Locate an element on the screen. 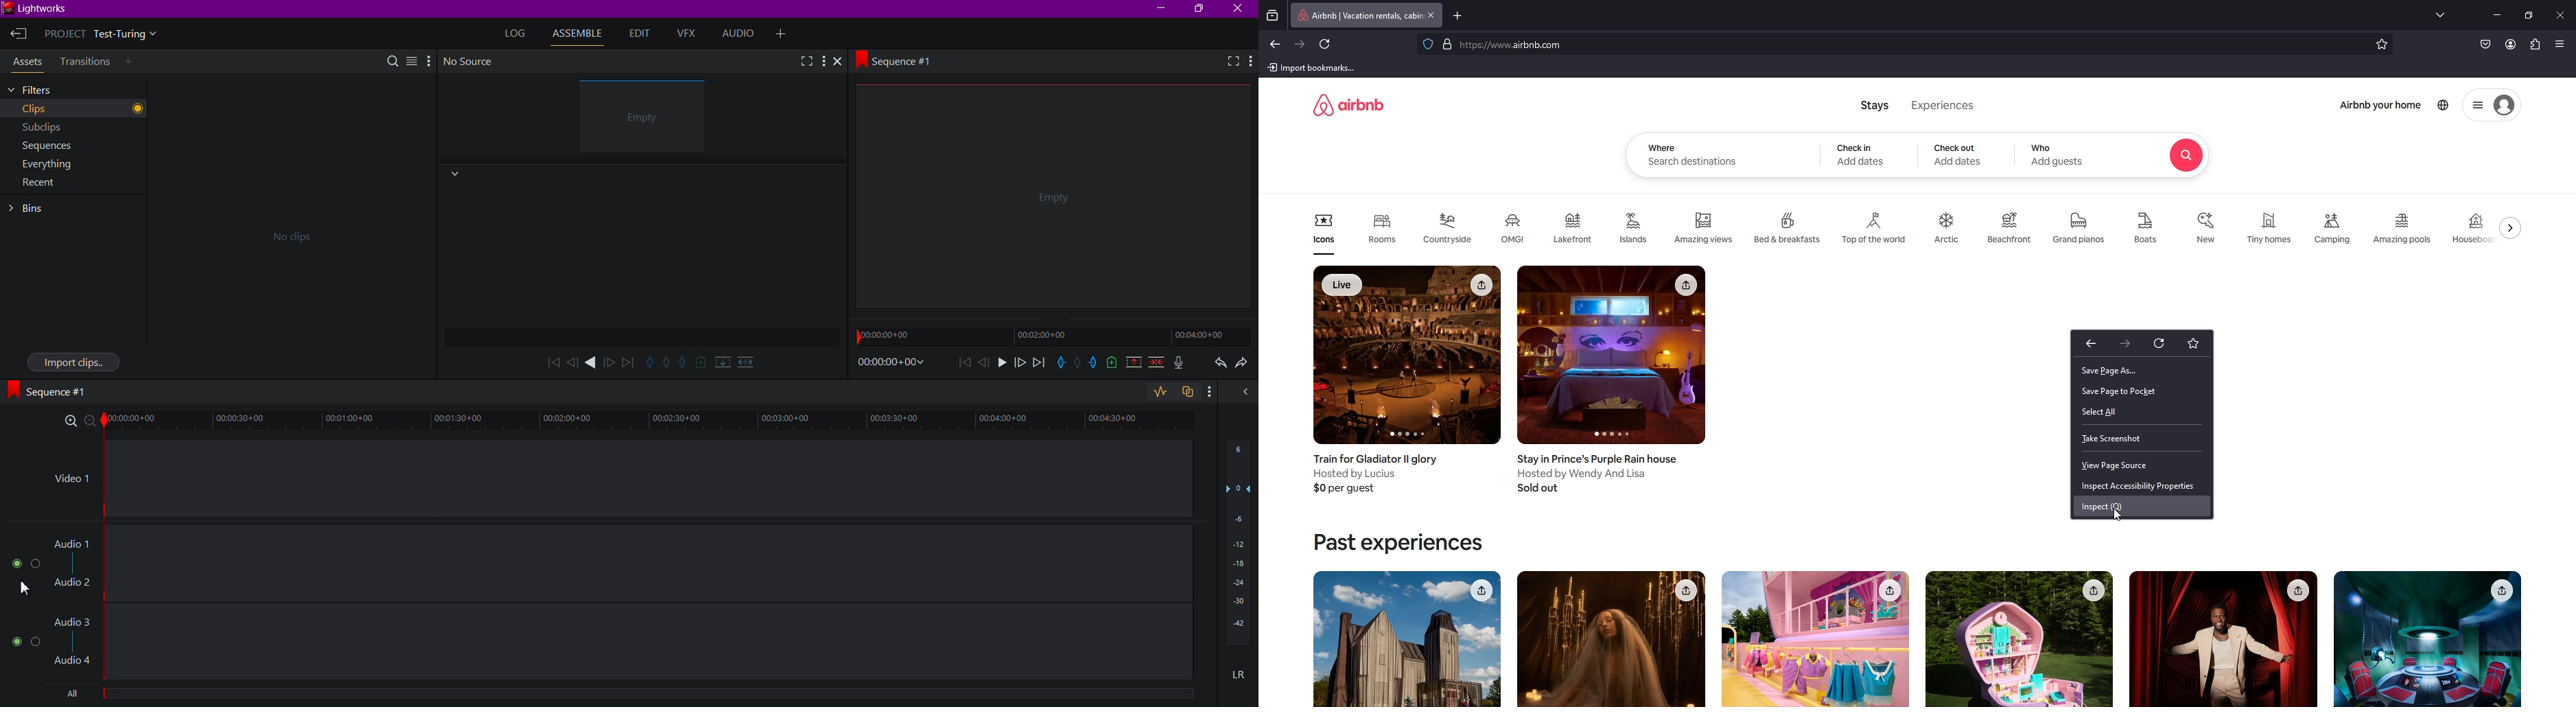  recent browsing is located at coordinates (1275, 15).